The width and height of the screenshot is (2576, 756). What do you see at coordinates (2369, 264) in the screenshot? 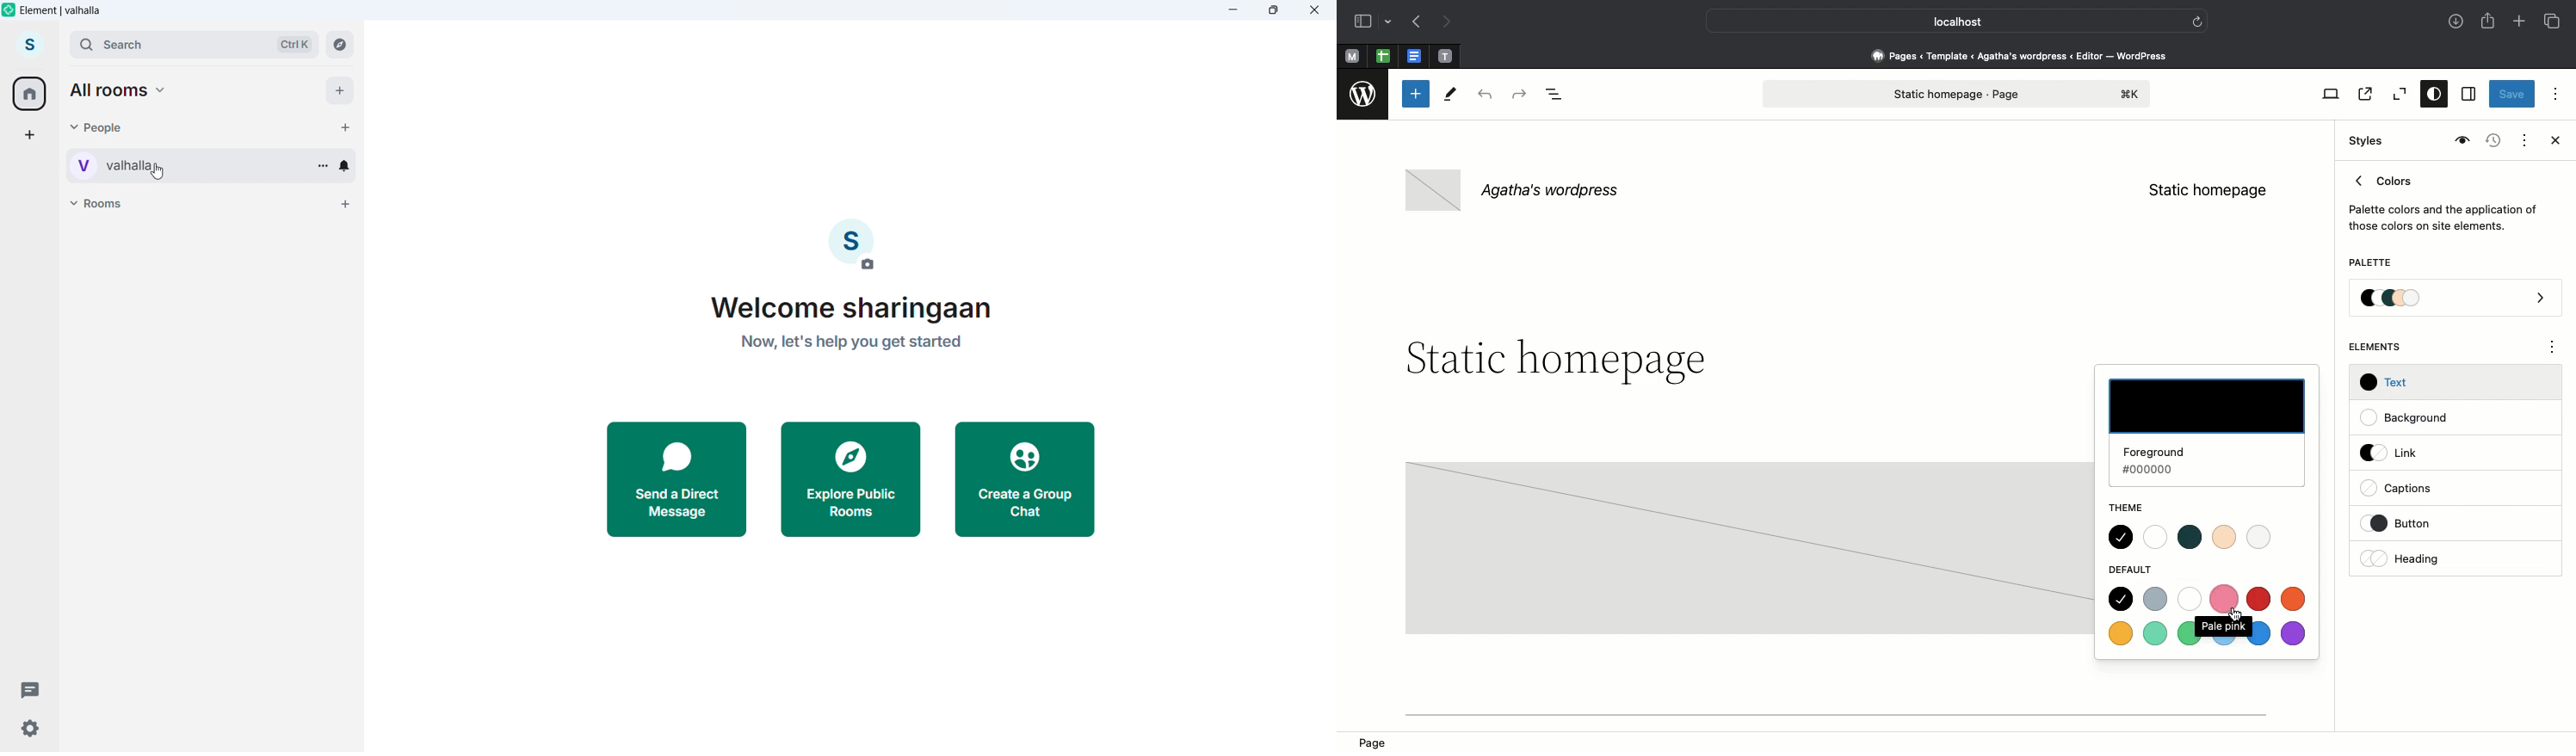
I see `Palette` at bounding box center [2369, 264].